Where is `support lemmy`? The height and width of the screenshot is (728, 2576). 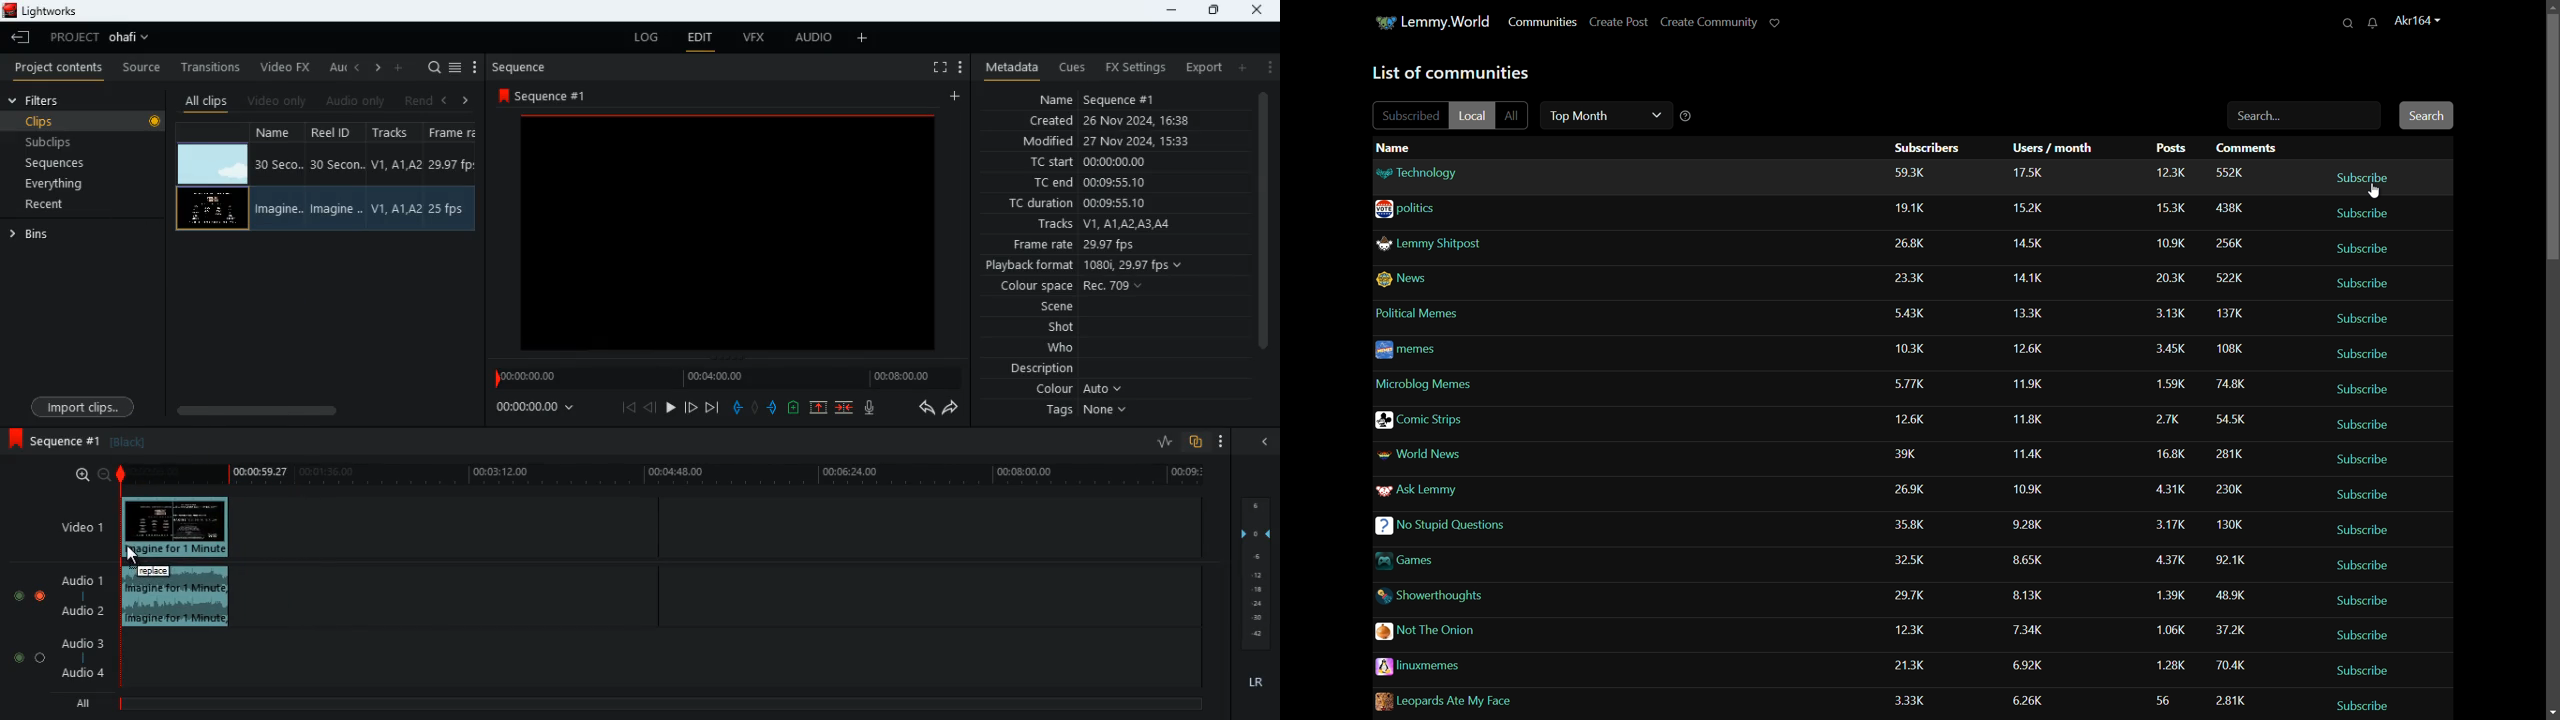
support lemmy is located at coordinates (1774, 22).